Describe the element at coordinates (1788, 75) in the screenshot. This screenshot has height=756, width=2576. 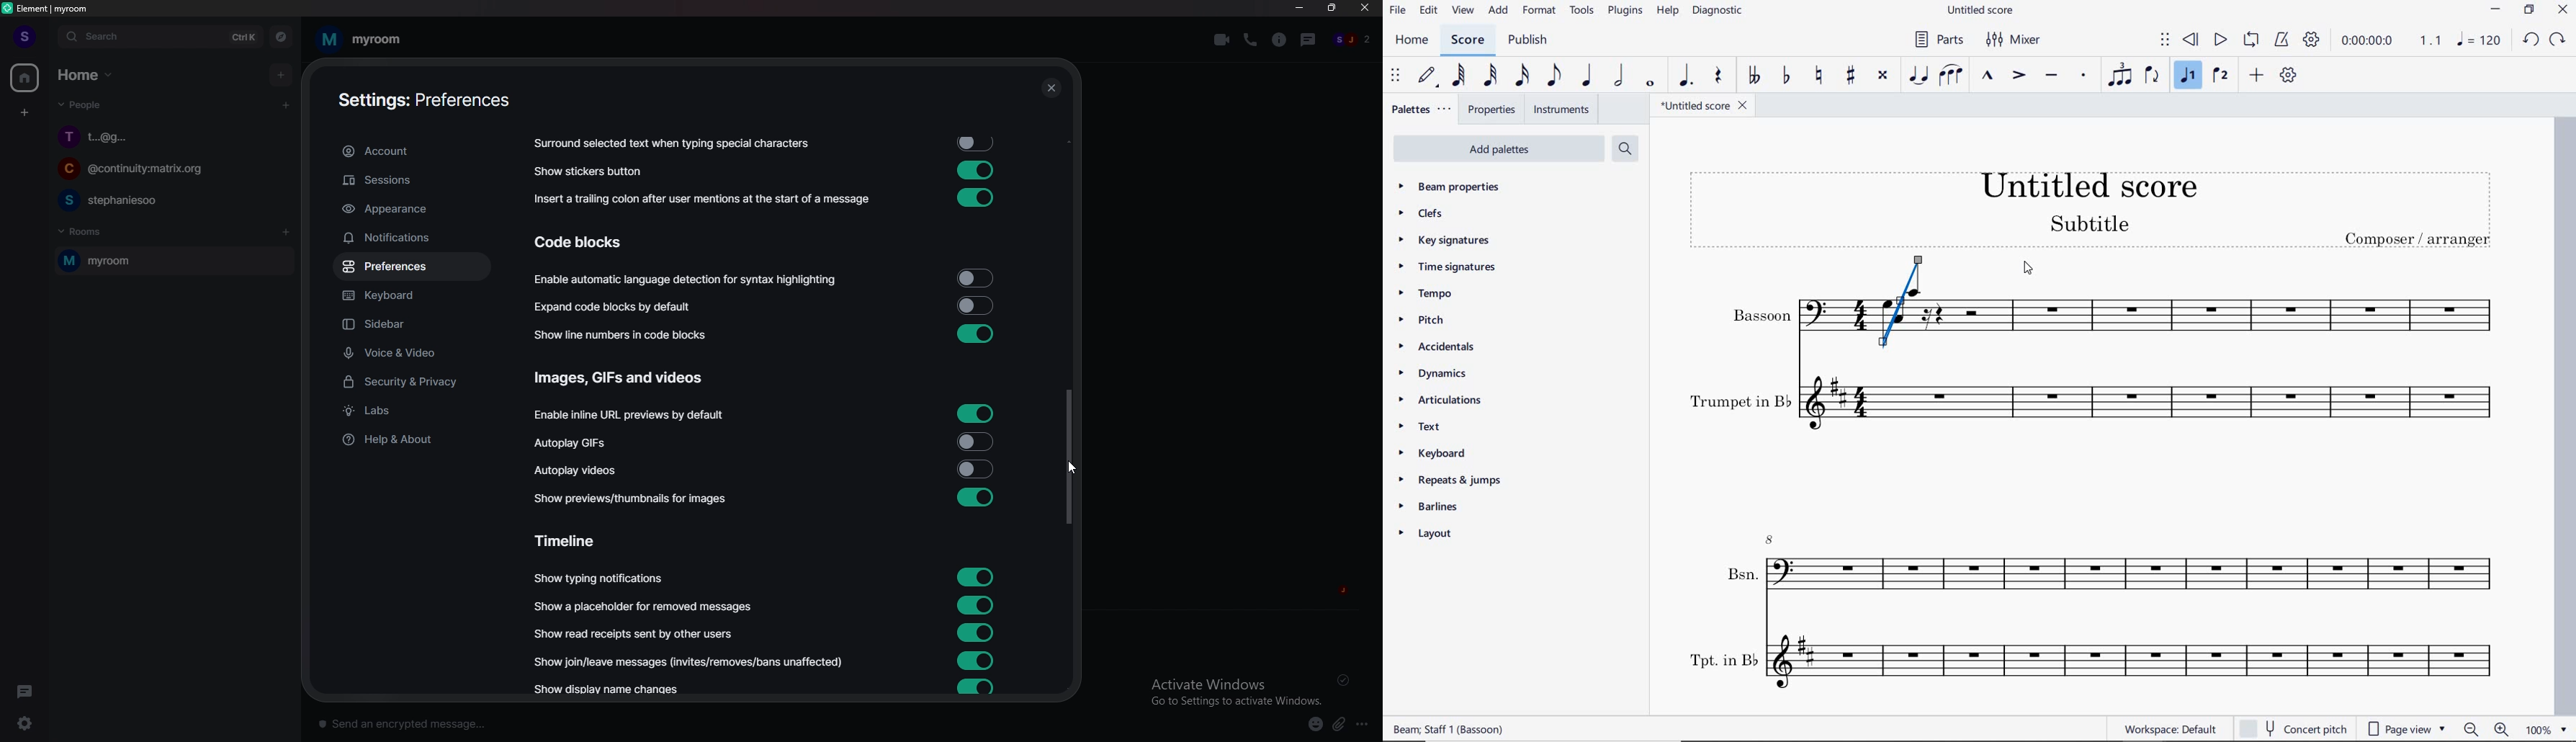
I see `toggle flat` at that location.